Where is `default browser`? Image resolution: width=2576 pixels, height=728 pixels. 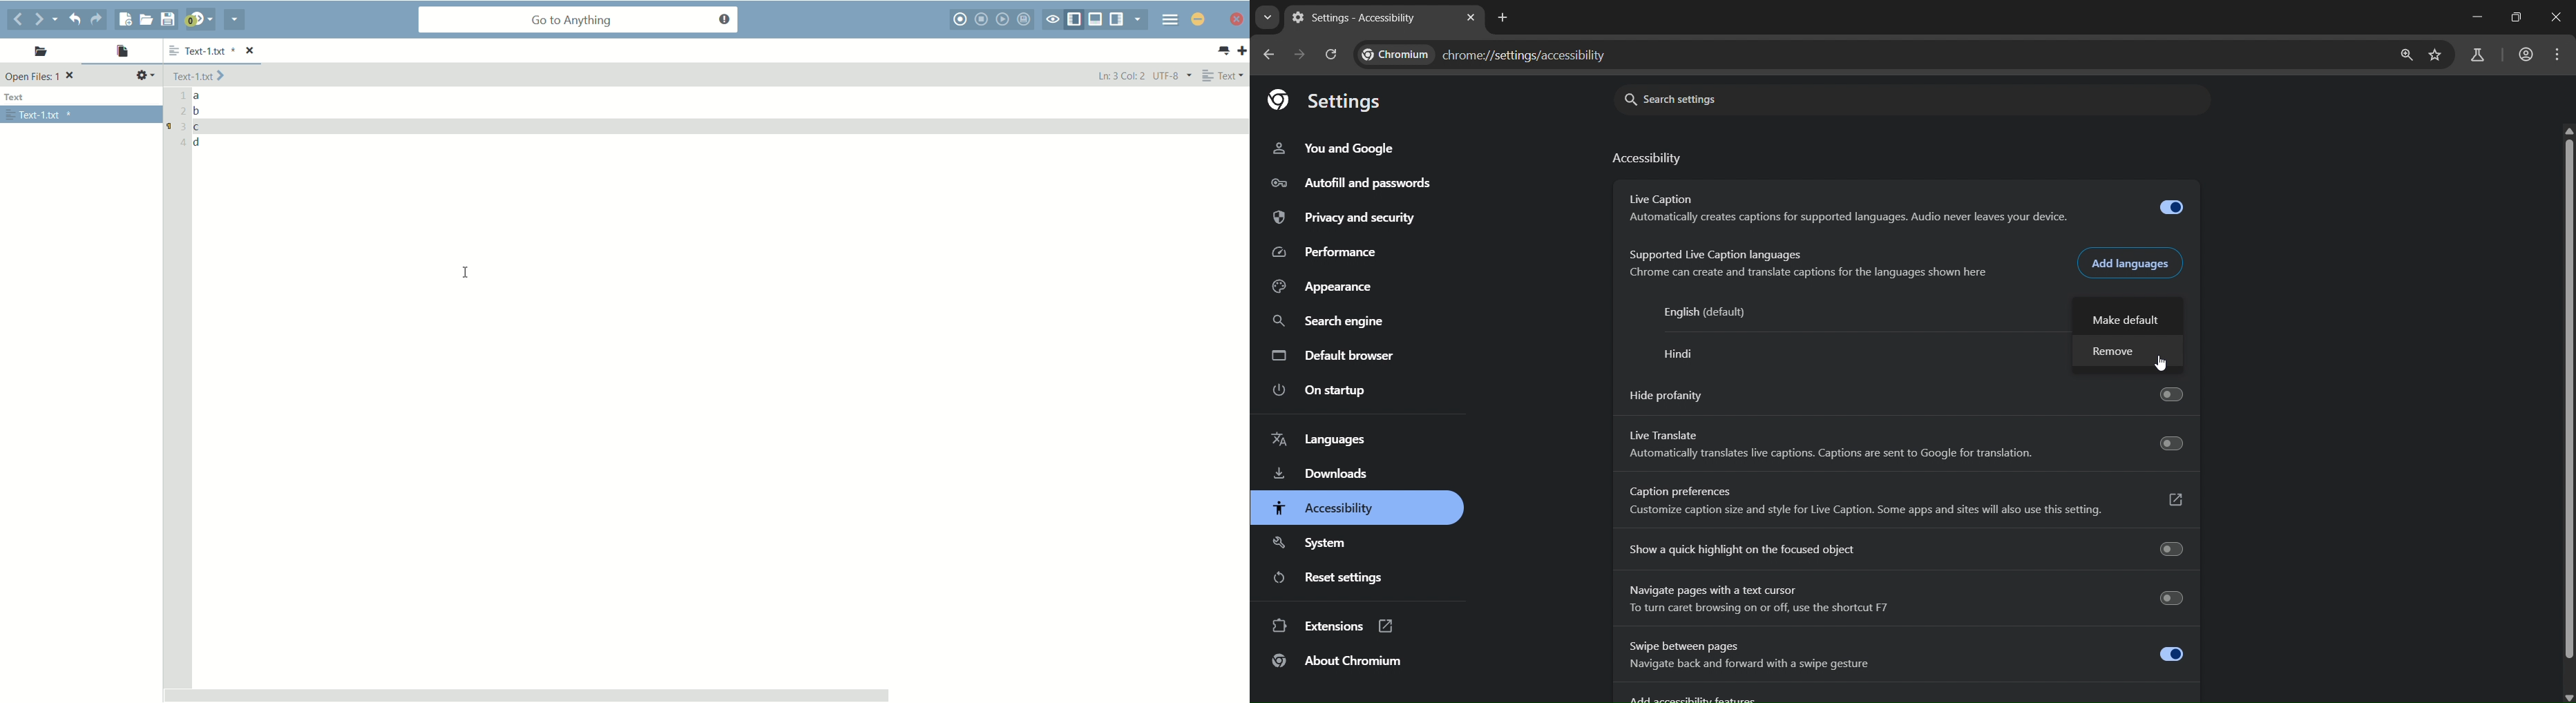
default browser is located at coordinates (1335, 358).